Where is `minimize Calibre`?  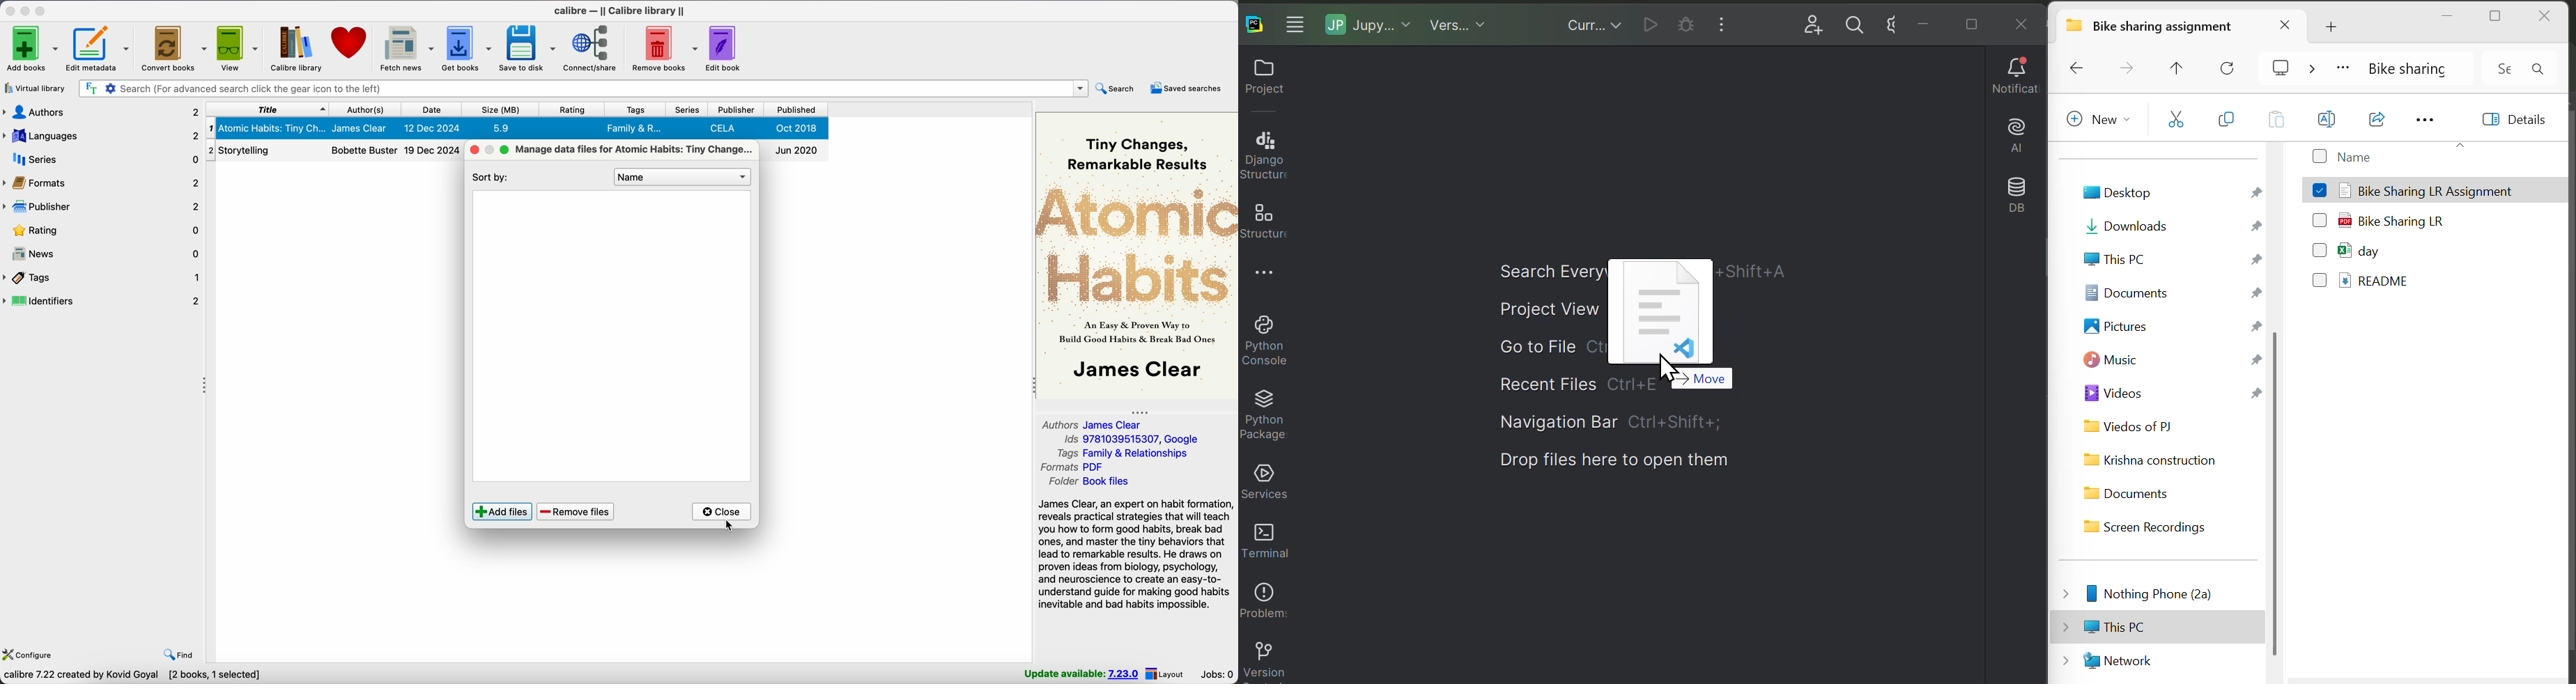 minimize Calibre is located at coordinates (27, 11).